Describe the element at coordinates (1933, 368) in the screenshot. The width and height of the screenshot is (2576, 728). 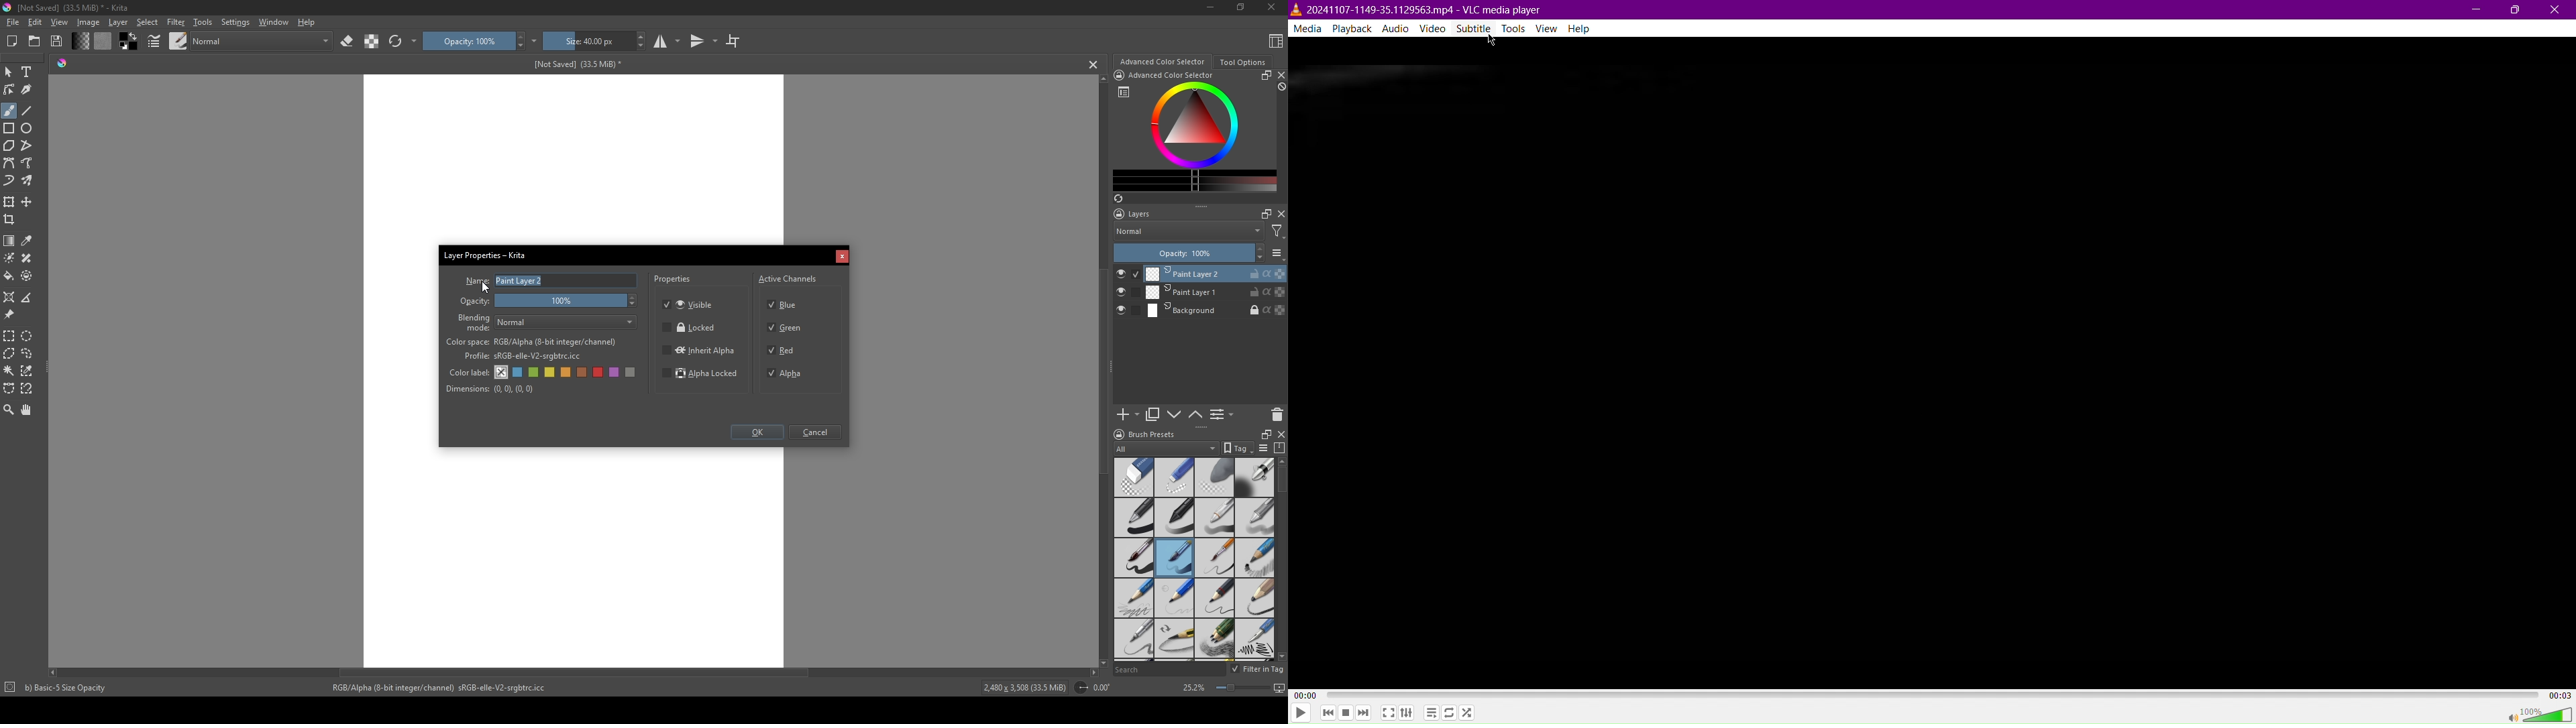
I see `Video Display` at that location.